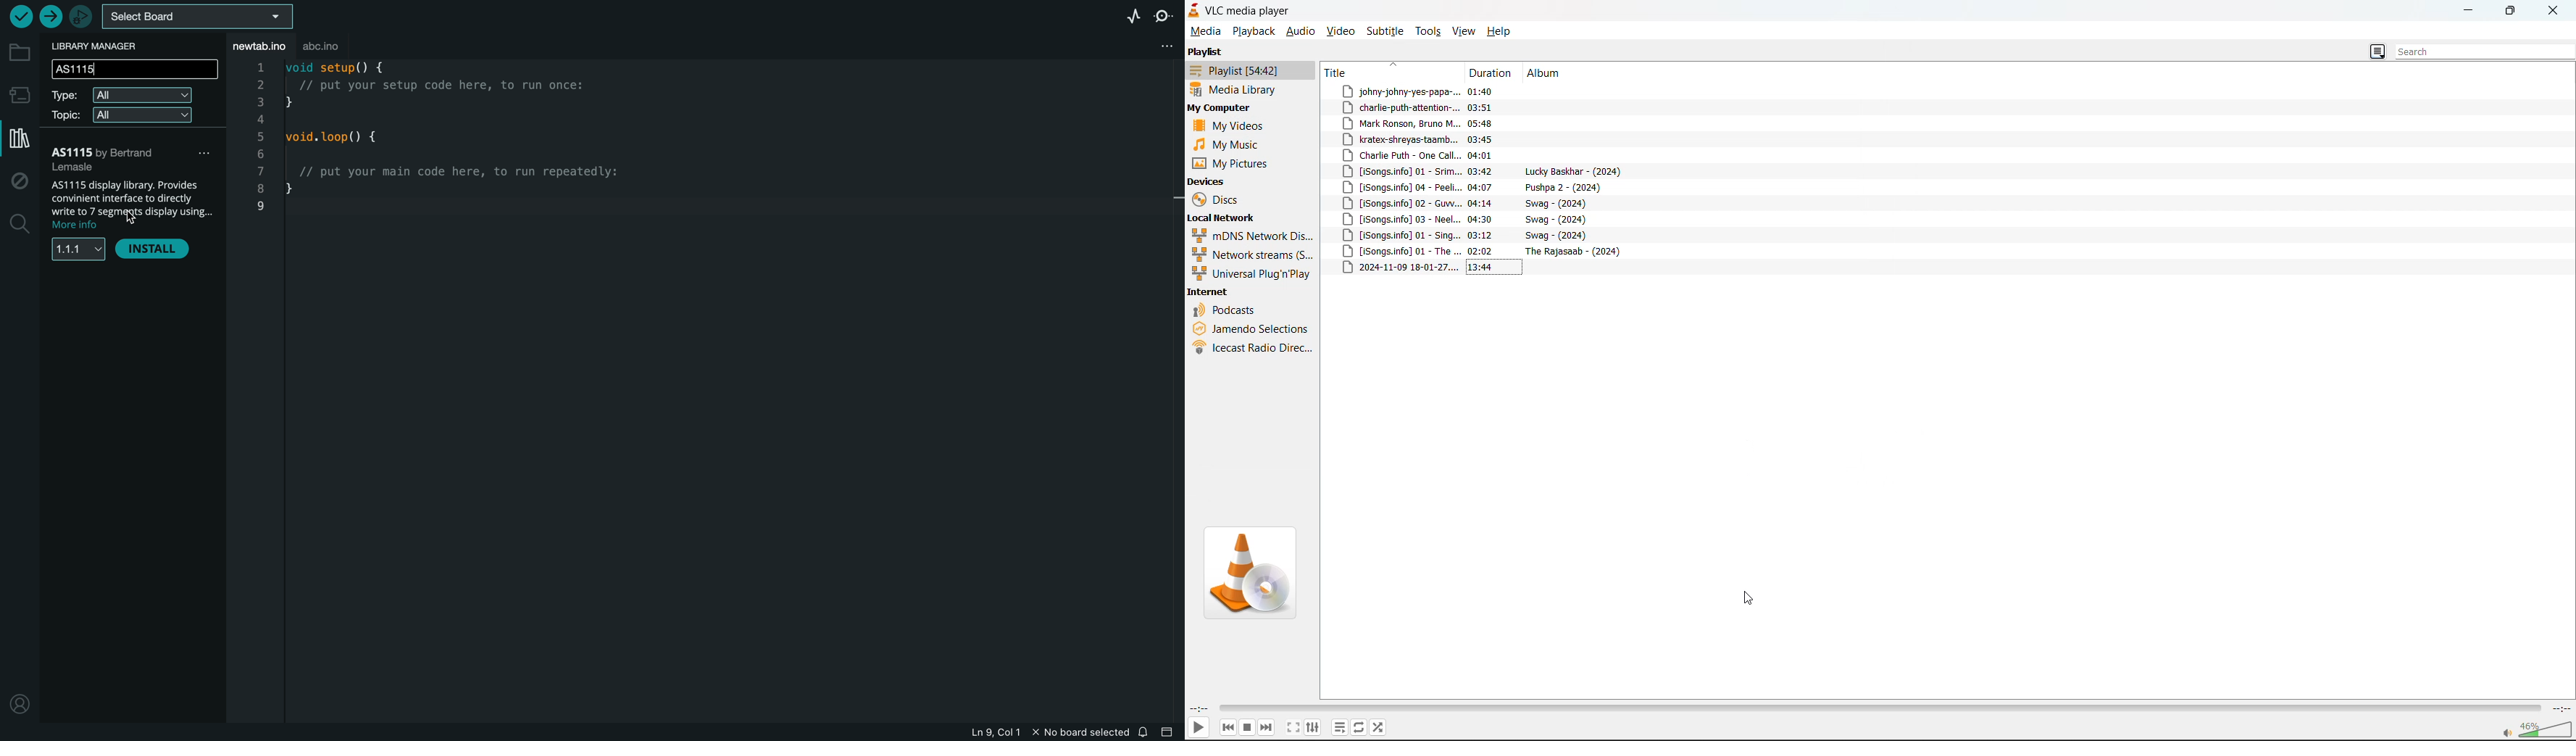 Image resolution: width=2576 pixels, height=756 pixels. Describe the element at coordinates (1473, 238) in the screenshot. I see `track 10 title, duration and album details` at that location.